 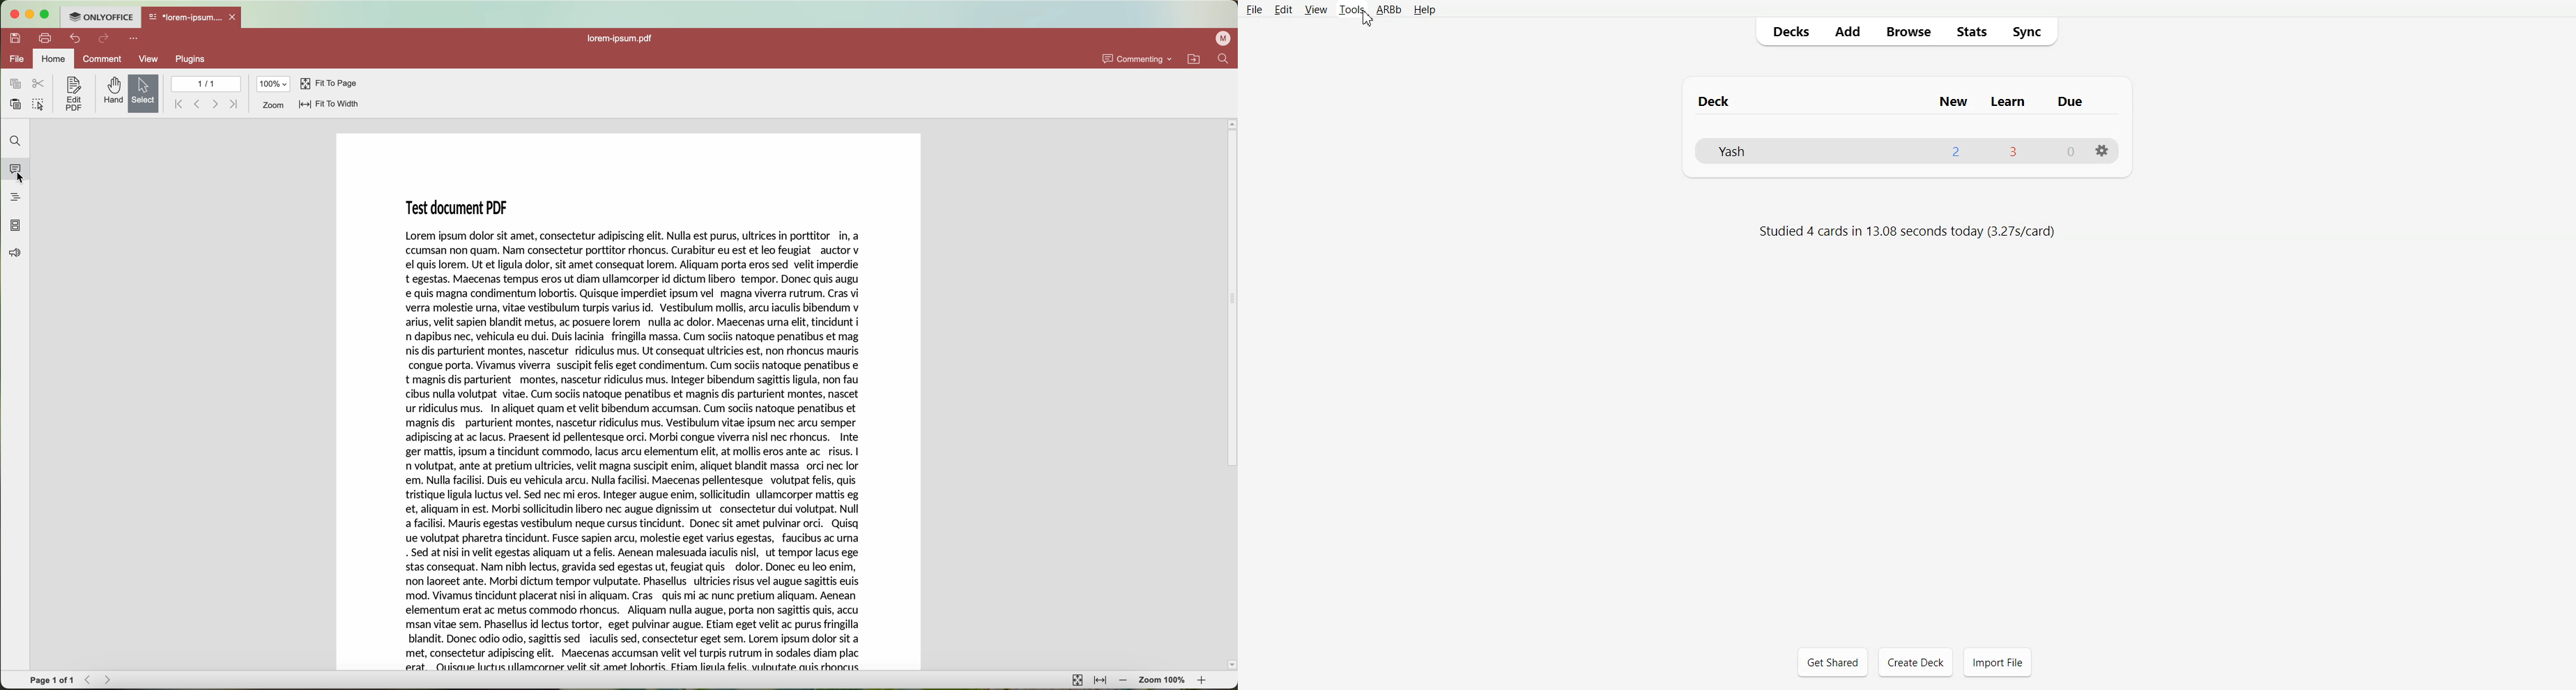 What do you see at coordinates (2103, 151) in the screenshot?
I see `Settings` at bounding box center [2103, 151].